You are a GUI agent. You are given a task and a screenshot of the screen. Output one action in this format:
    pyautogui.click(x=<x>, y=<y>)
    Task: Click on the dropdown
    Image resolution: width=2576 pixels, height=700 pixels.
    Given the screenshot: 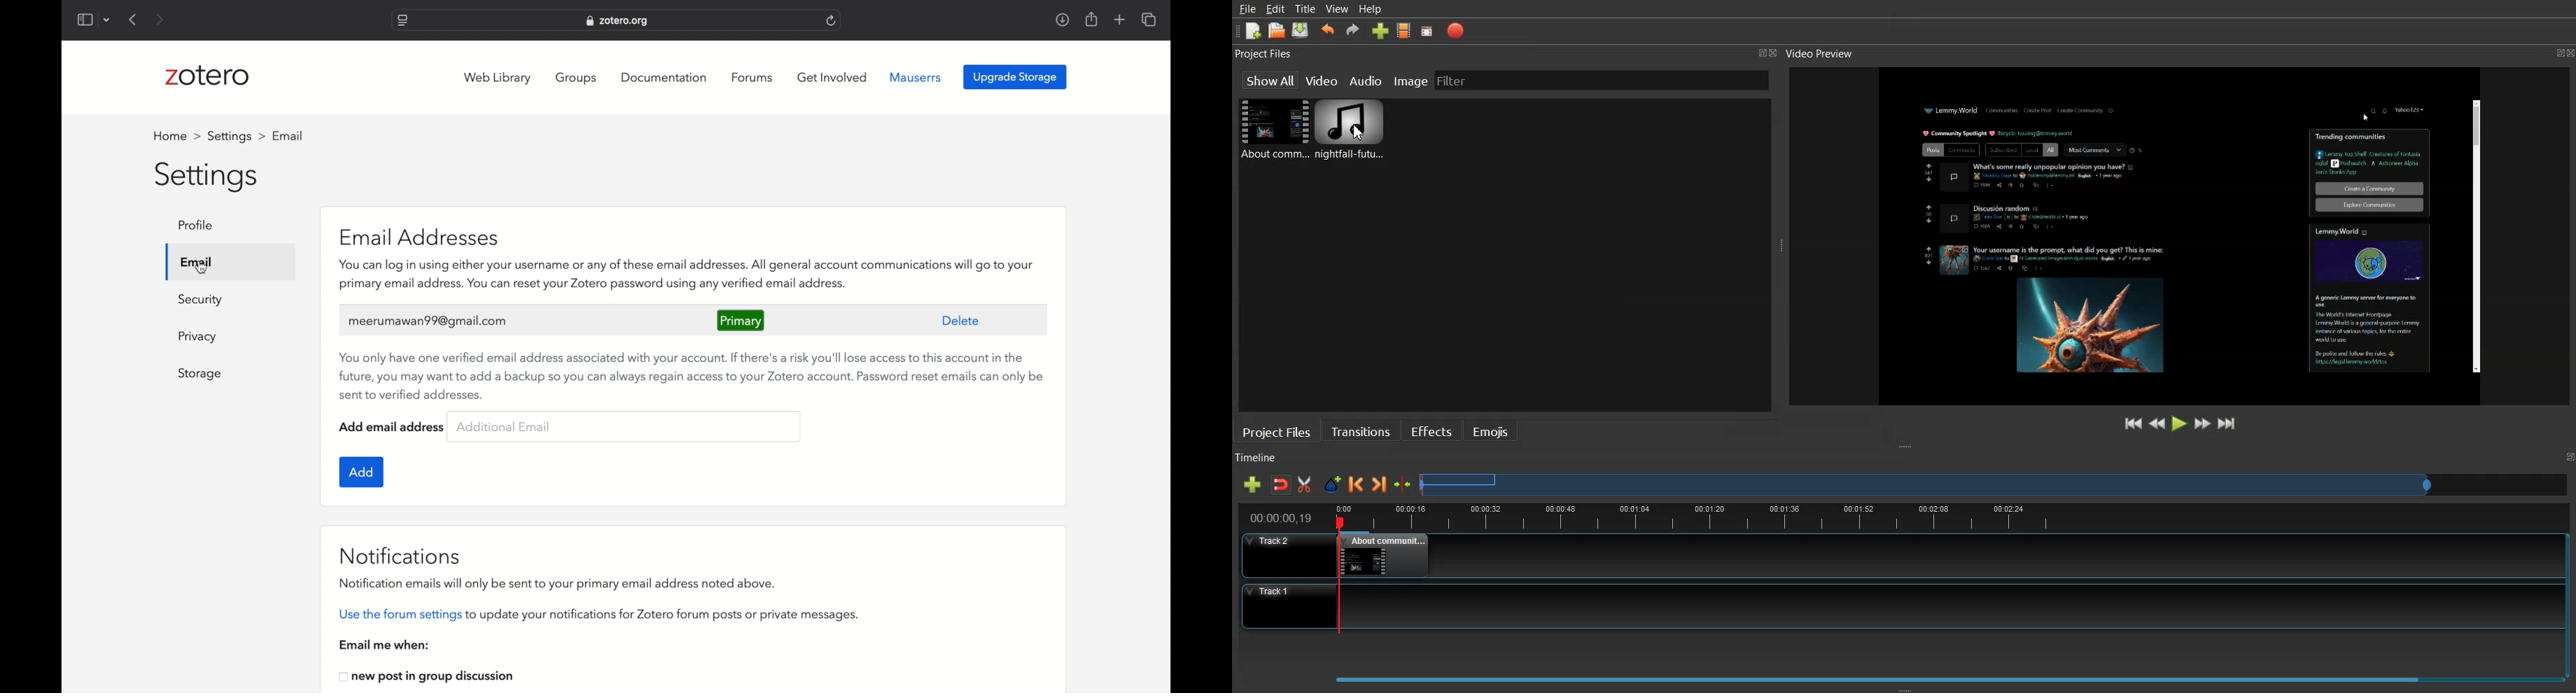 What is the action you would take?
    pyautogui.click(x=107, y=21)
    